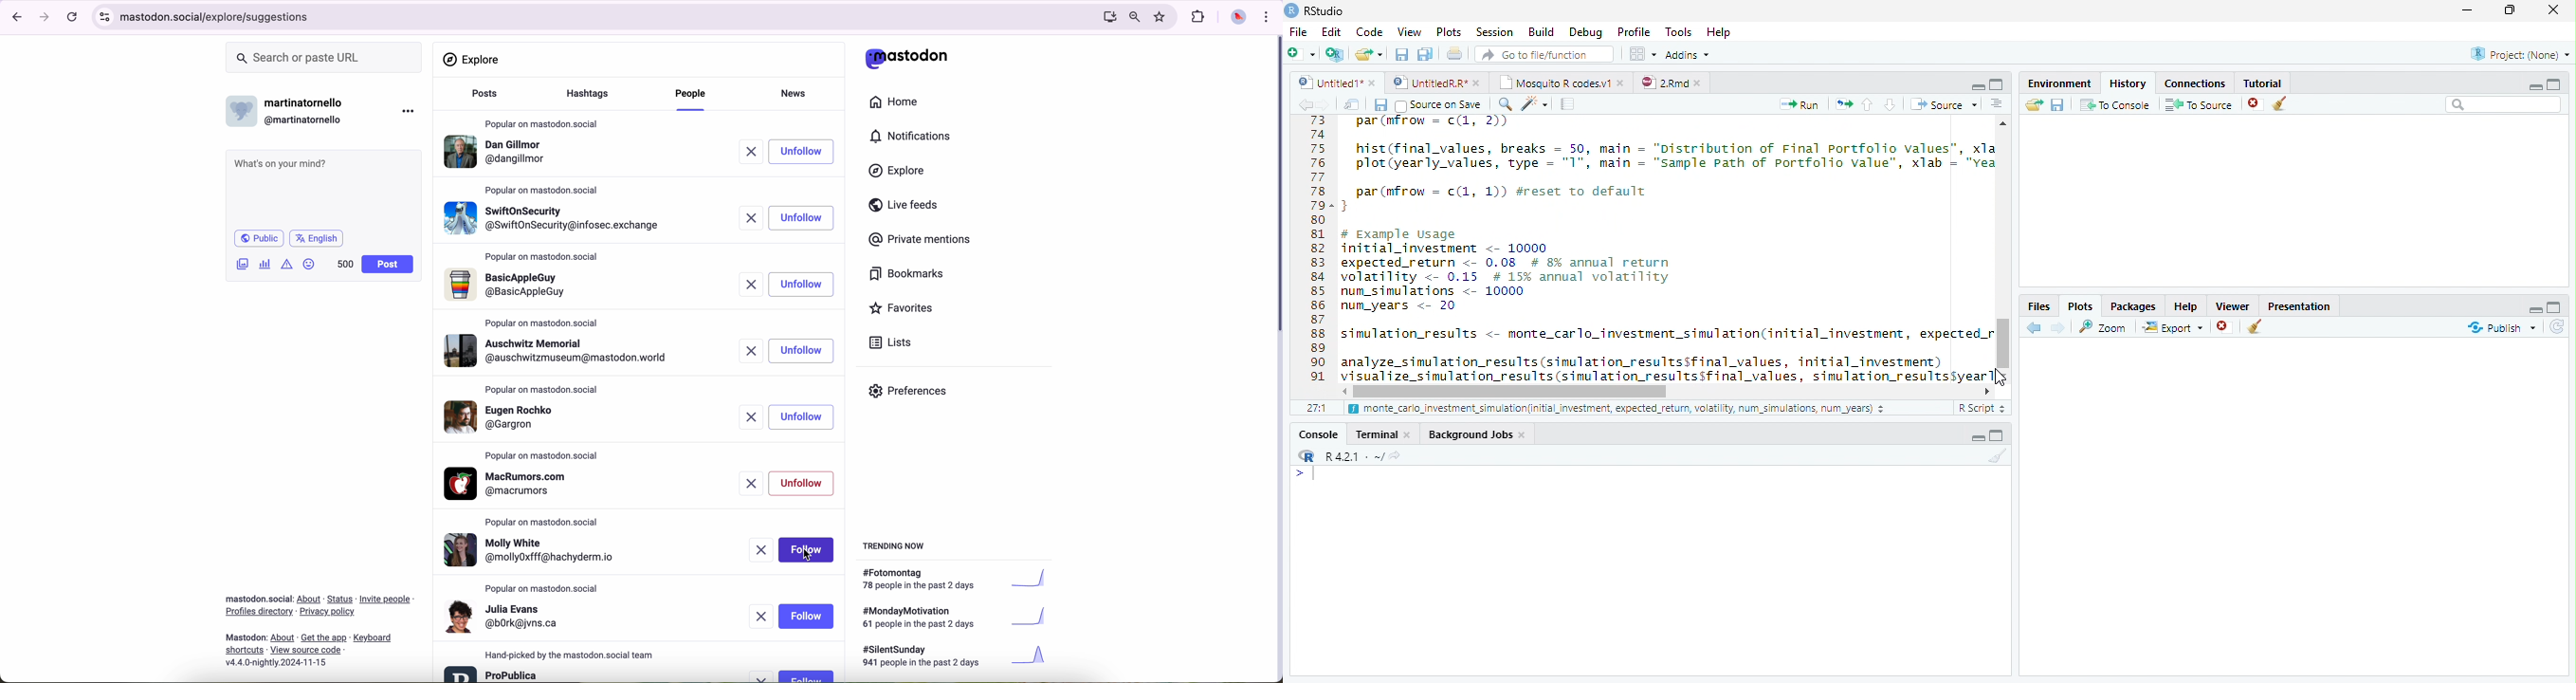  What do you see at coordinates (2299, 305) in the screenshot?
I see `Presentation` at bounding box center [2299, 305].